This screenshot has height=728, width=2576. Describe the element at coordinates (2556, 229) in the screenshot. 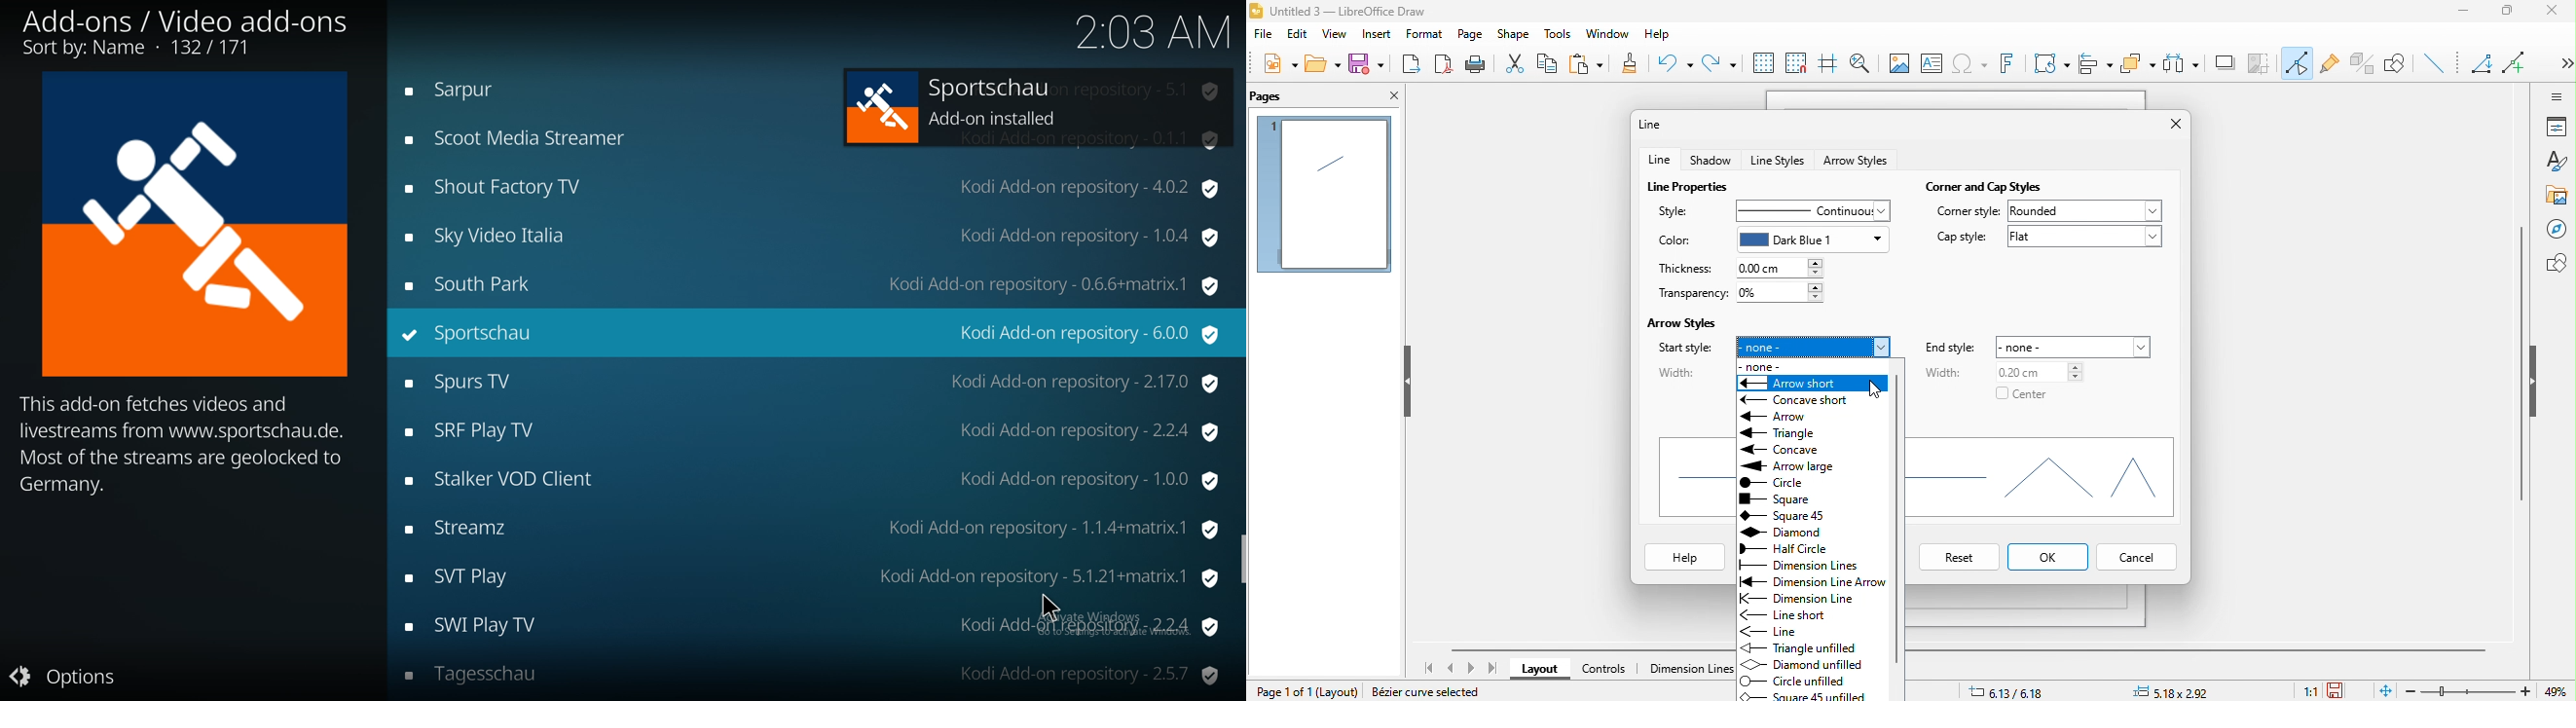

I see `navigator` at that location.